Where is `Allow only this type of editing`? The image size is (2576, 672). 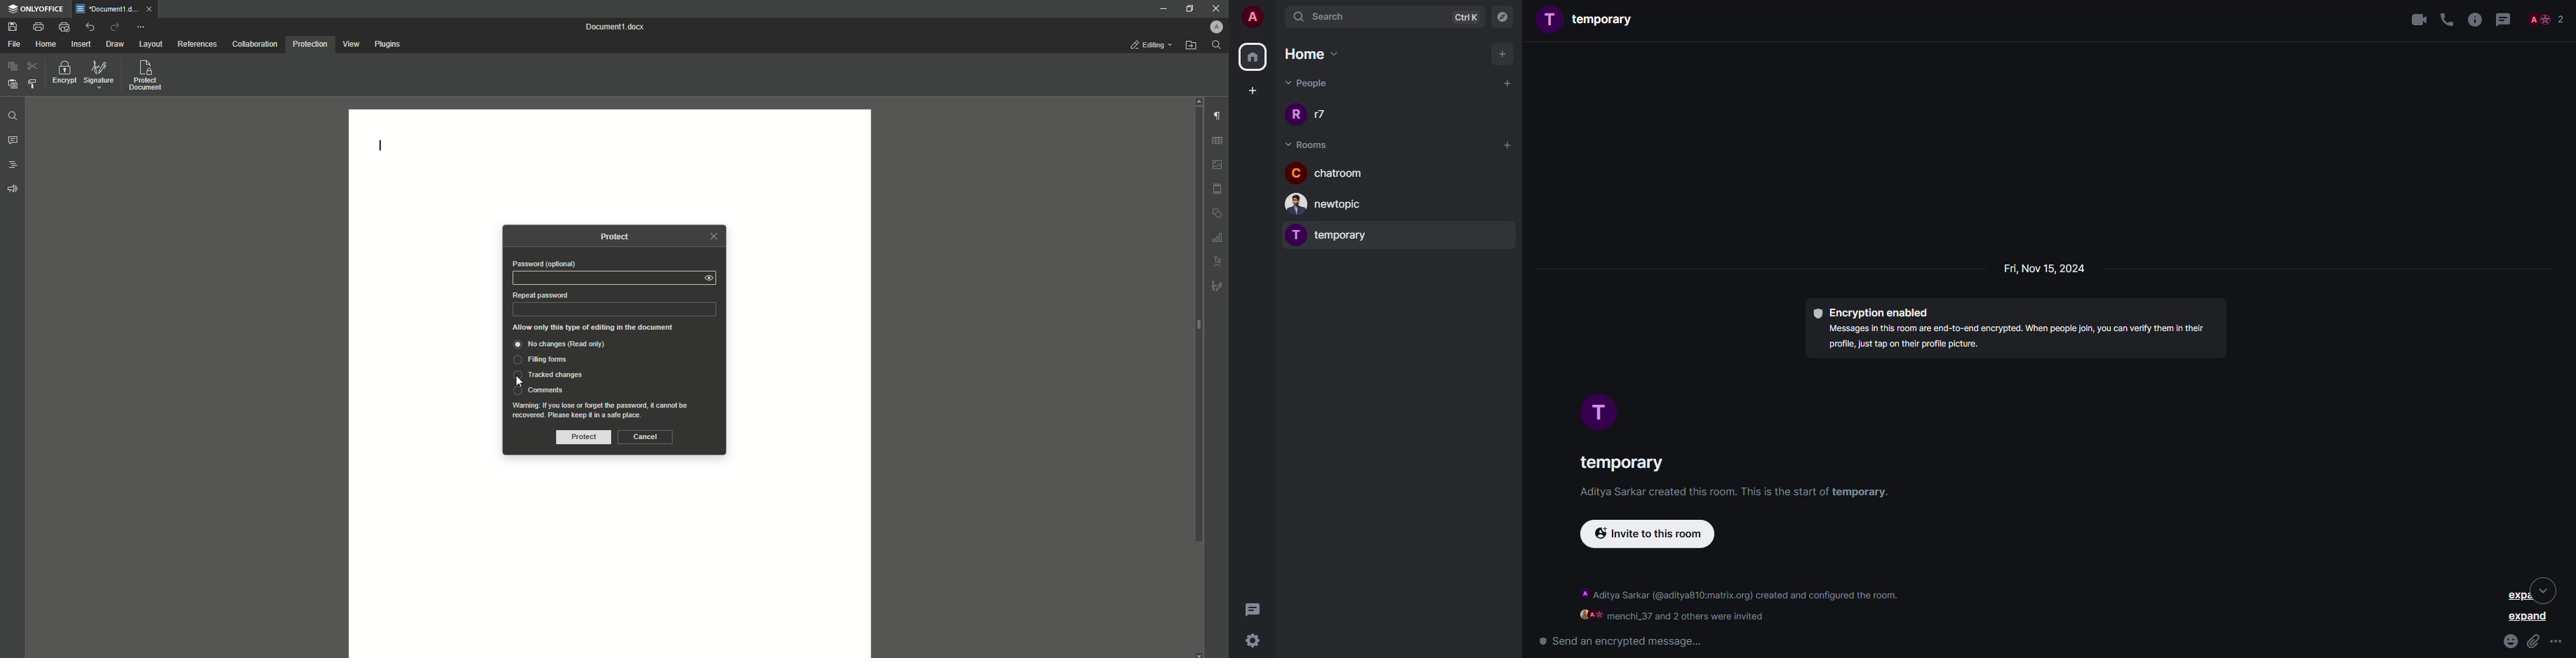
Allow only this type of editing is located at coordinates (592, 327).